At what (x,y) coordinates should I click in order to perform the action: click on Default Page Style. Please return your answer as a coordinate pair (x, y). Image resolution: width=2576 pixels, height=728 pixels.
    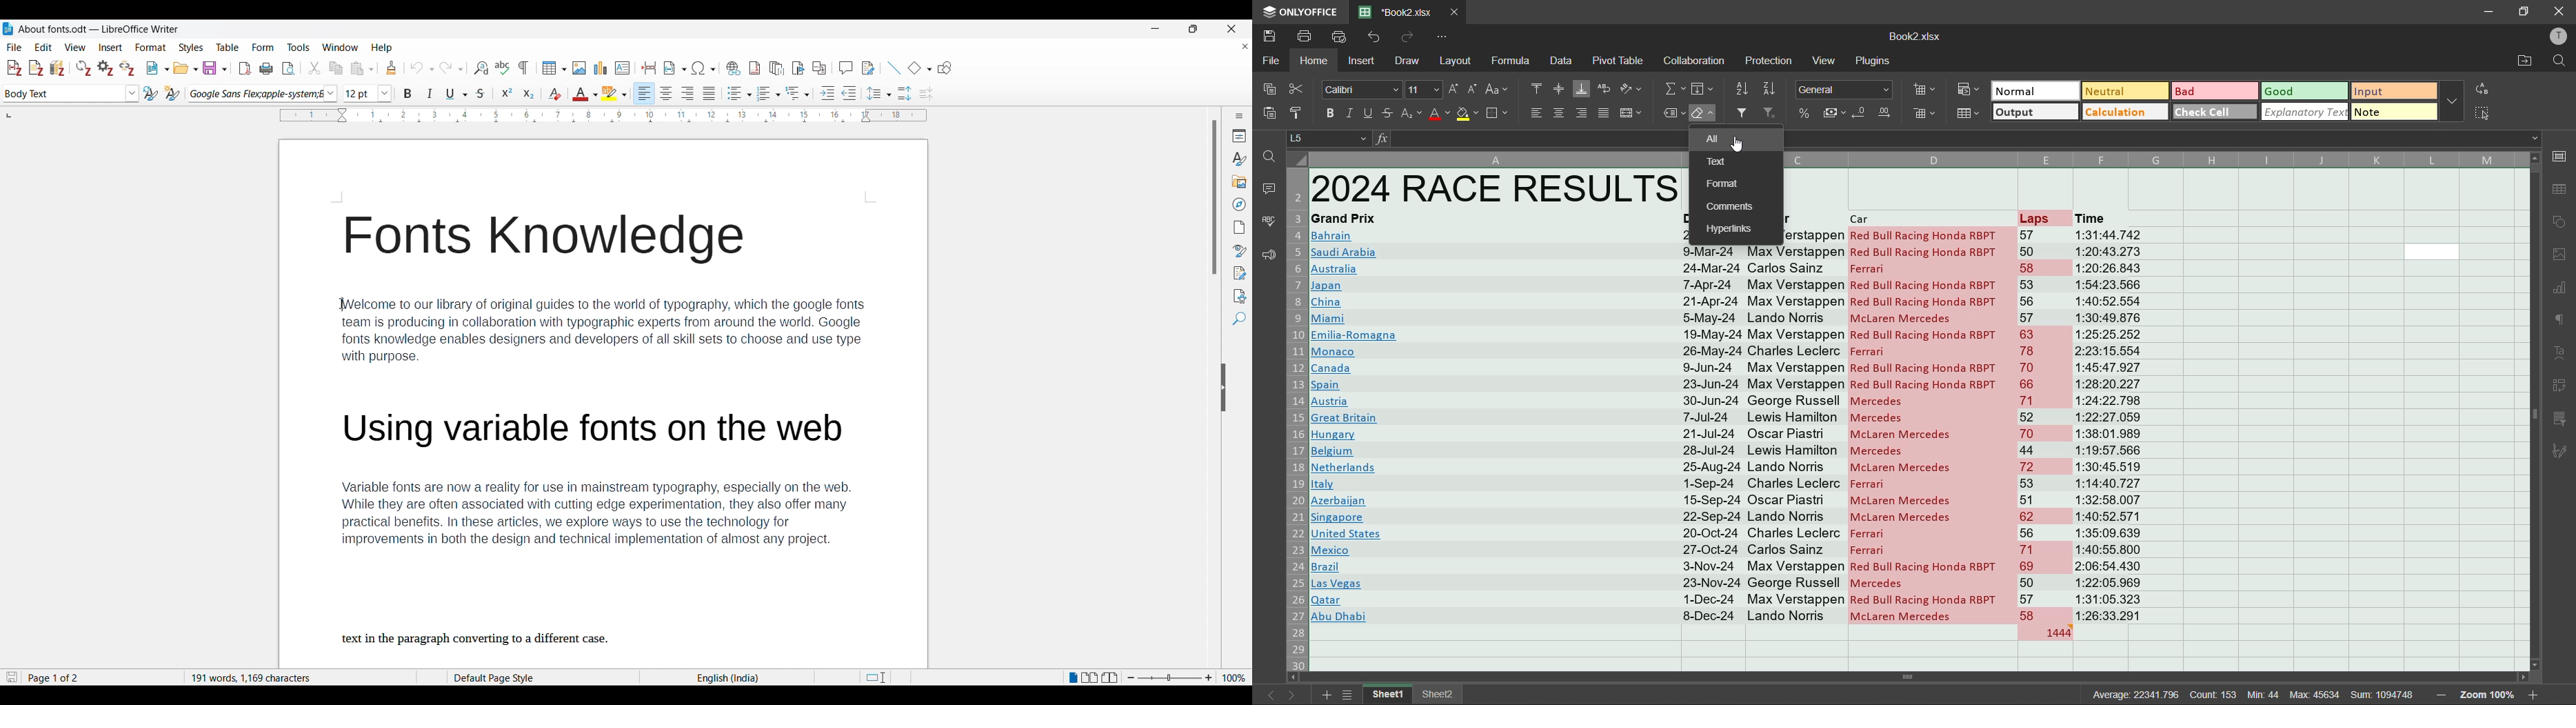
    Looking at the image, I should click on (497, 678).